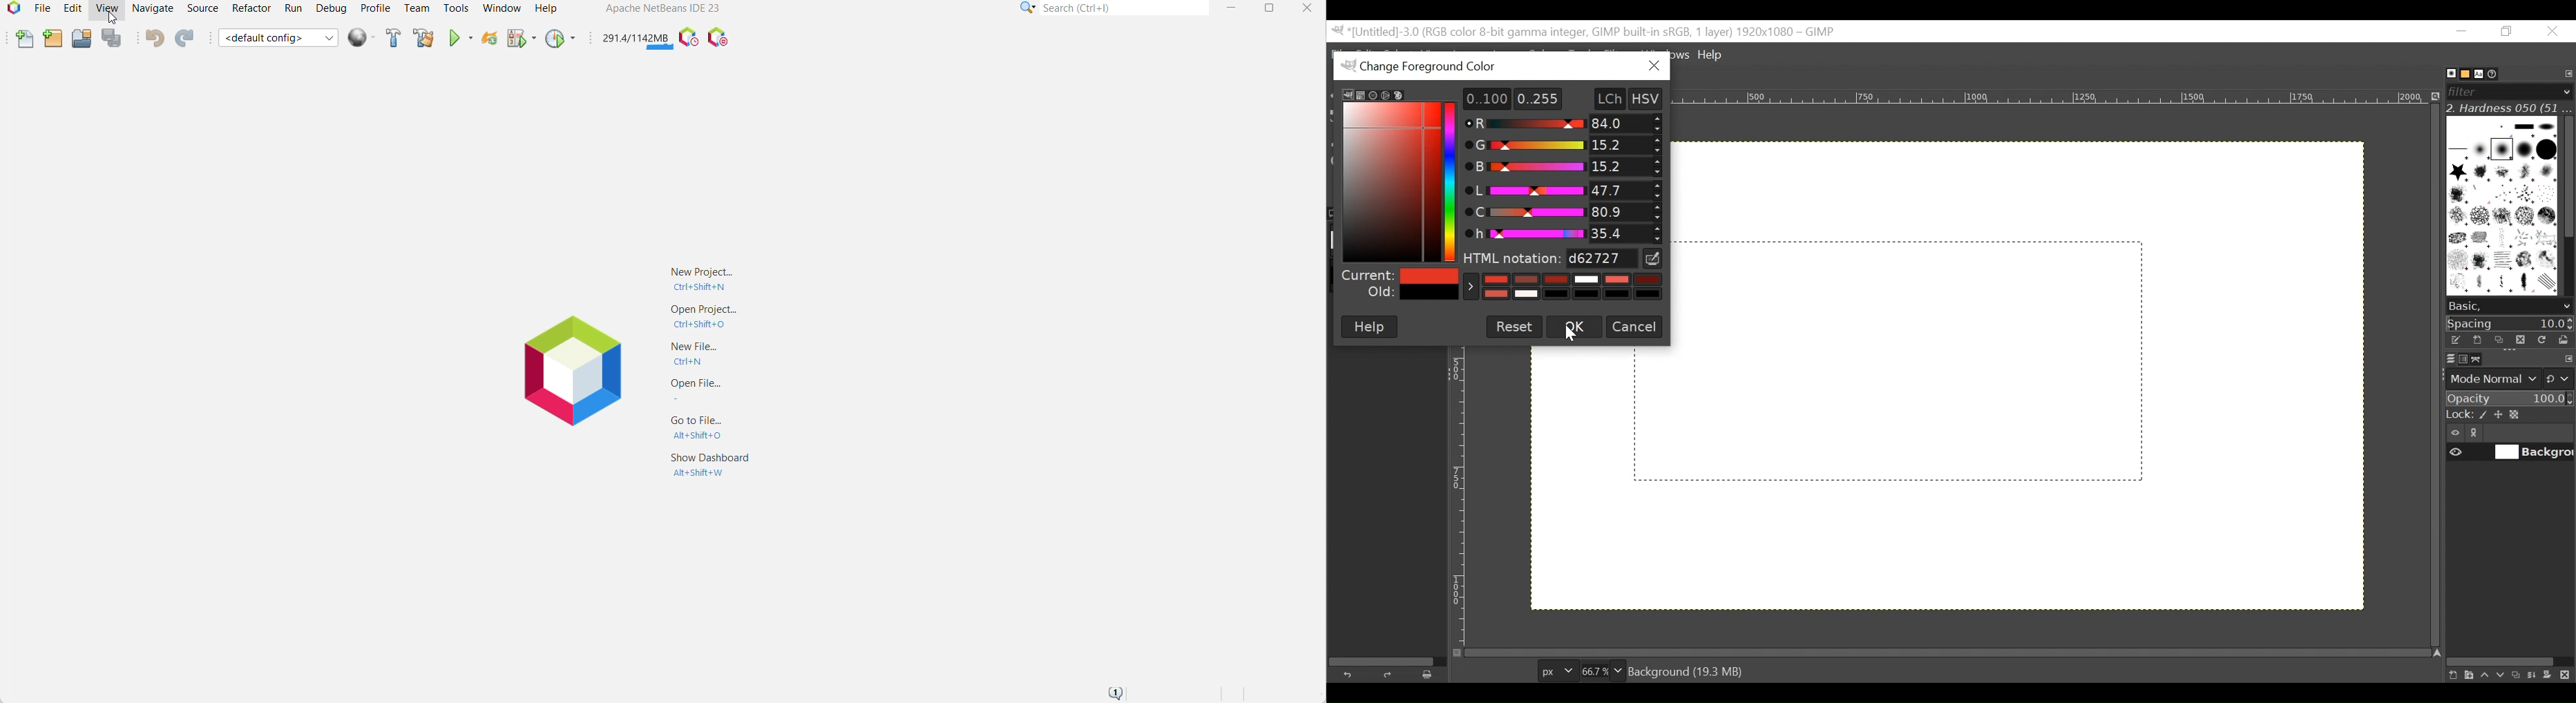 The image size is (2576, 728). What do you see at coordinates (2485, 674) in the screenshot?
I see `Raise the layer` at bounding box center [2485, 674].